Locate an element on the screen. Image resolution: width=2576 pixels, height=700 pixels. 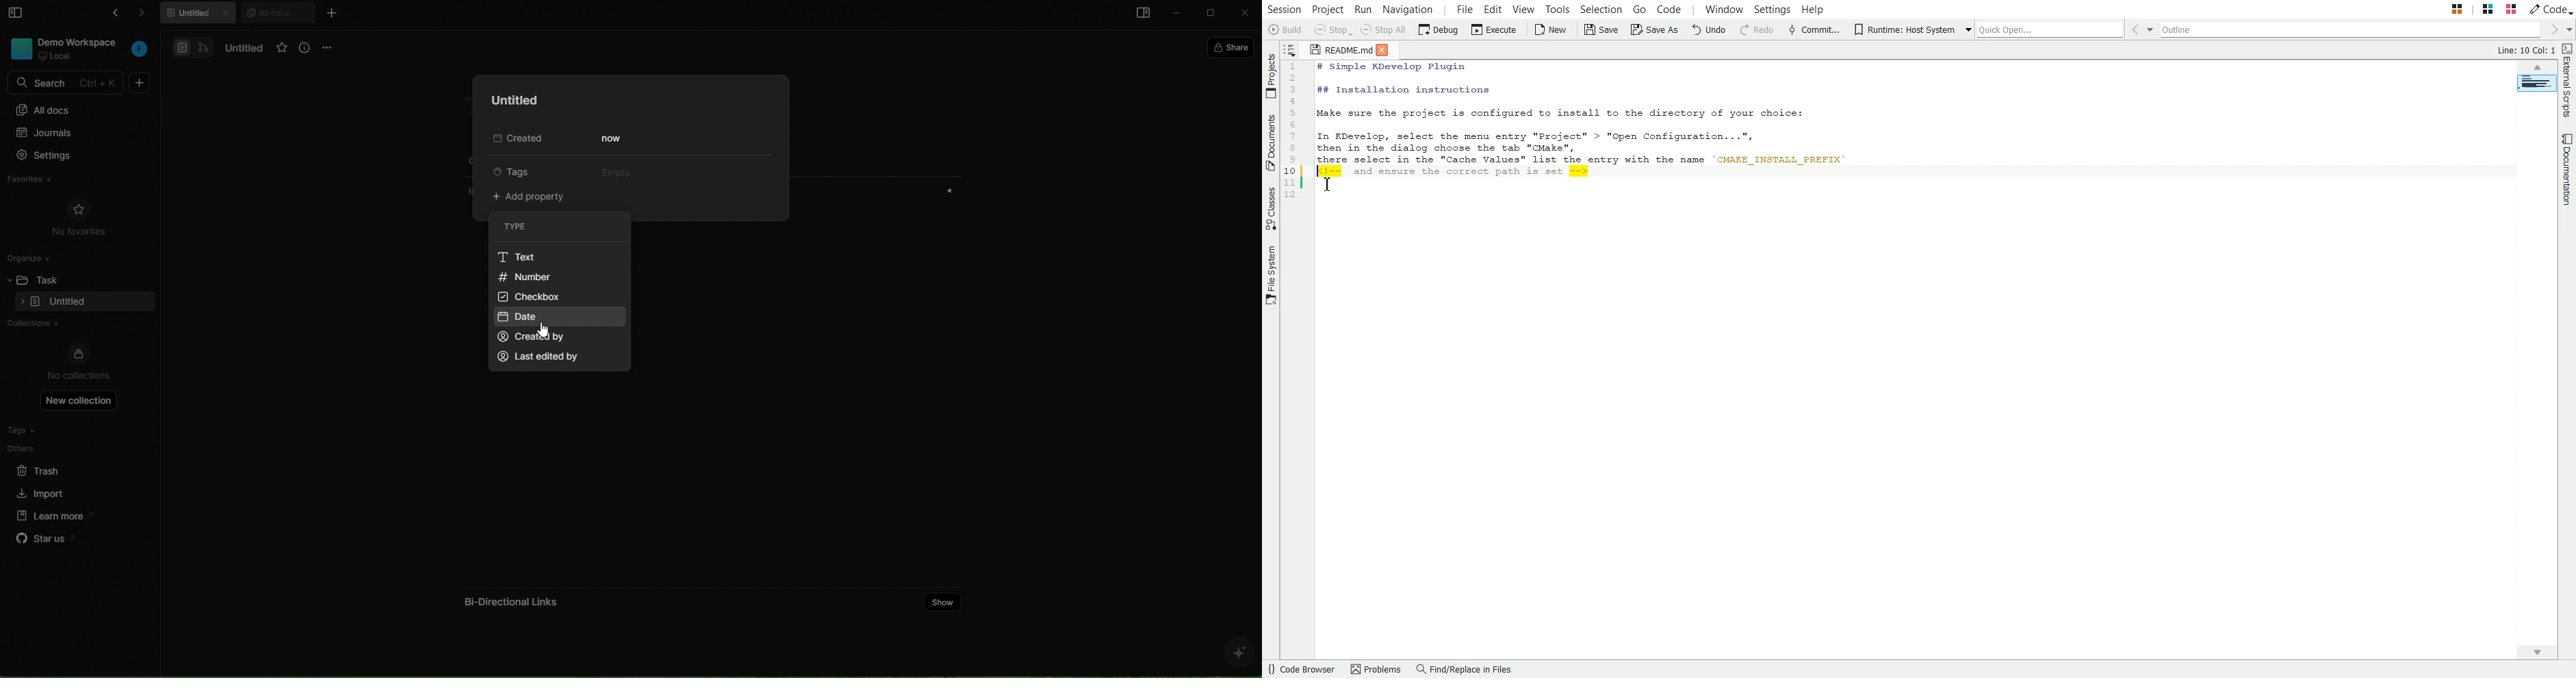
new doc is located at coordinates (140, 83).